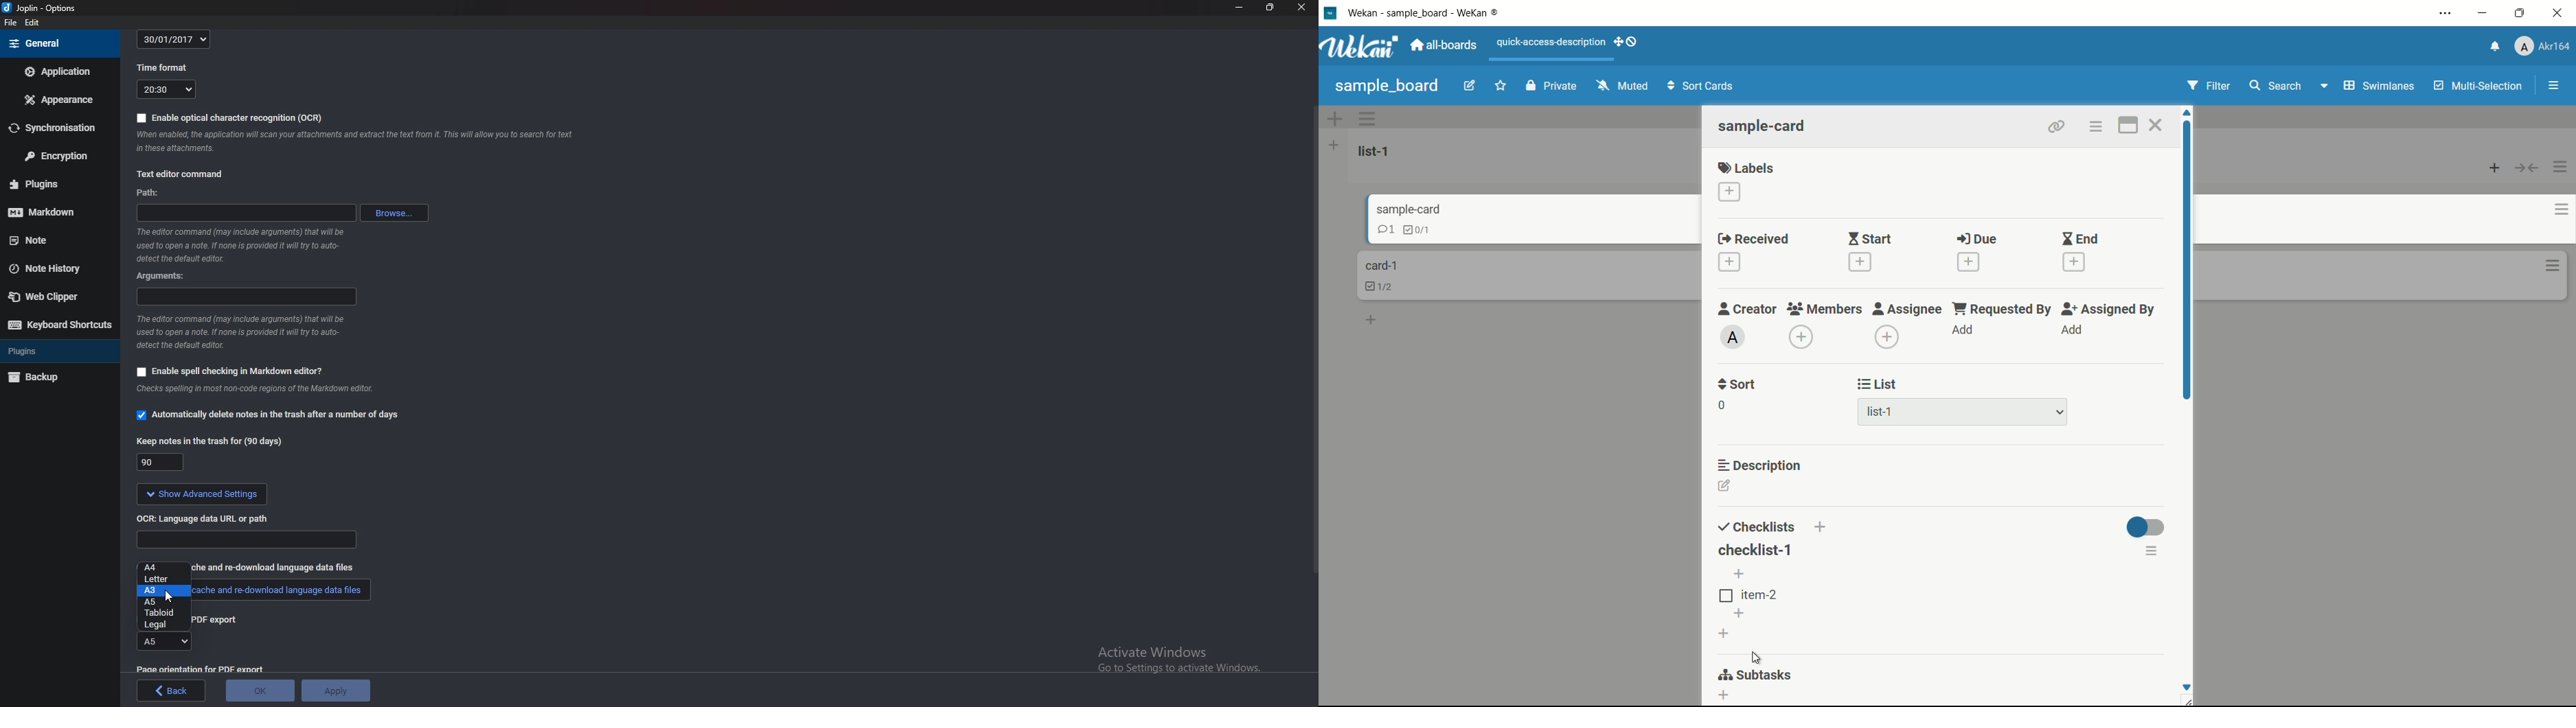  I want to click on list actions, so click(2561, 167).